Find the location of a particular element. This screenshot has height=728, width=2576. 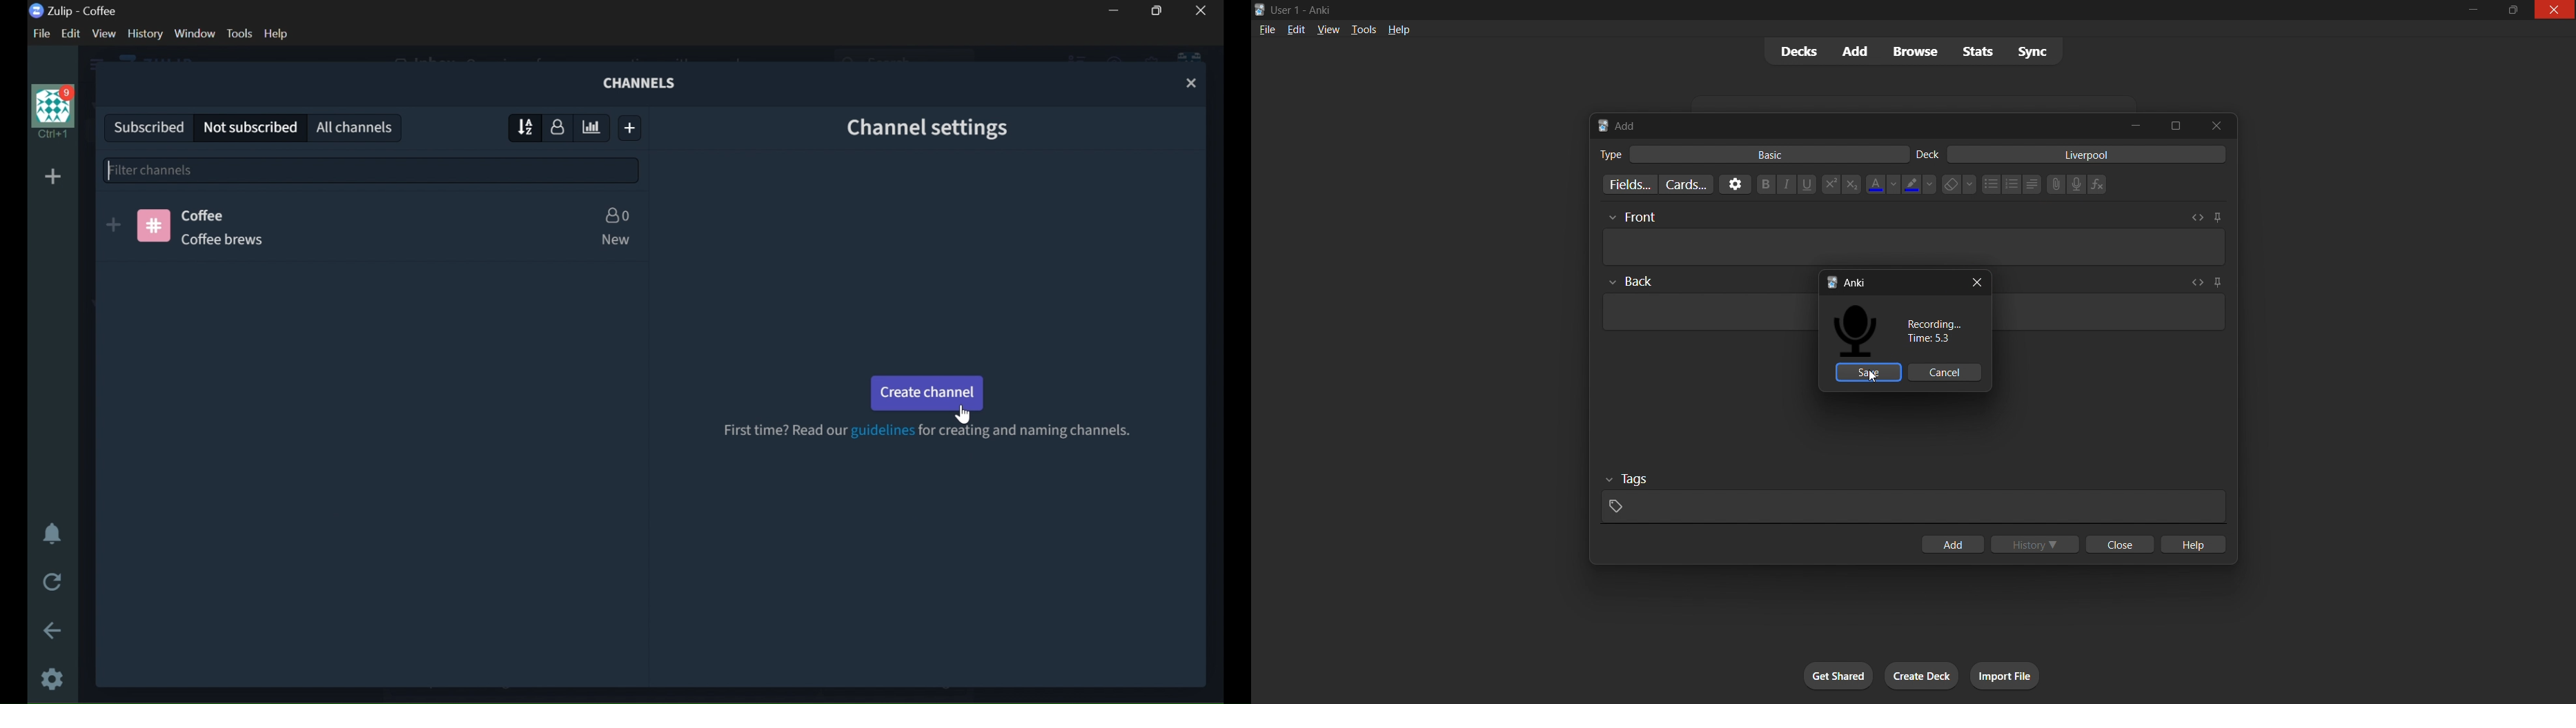

SORT BY NAME is located at coordinates (521, 127).